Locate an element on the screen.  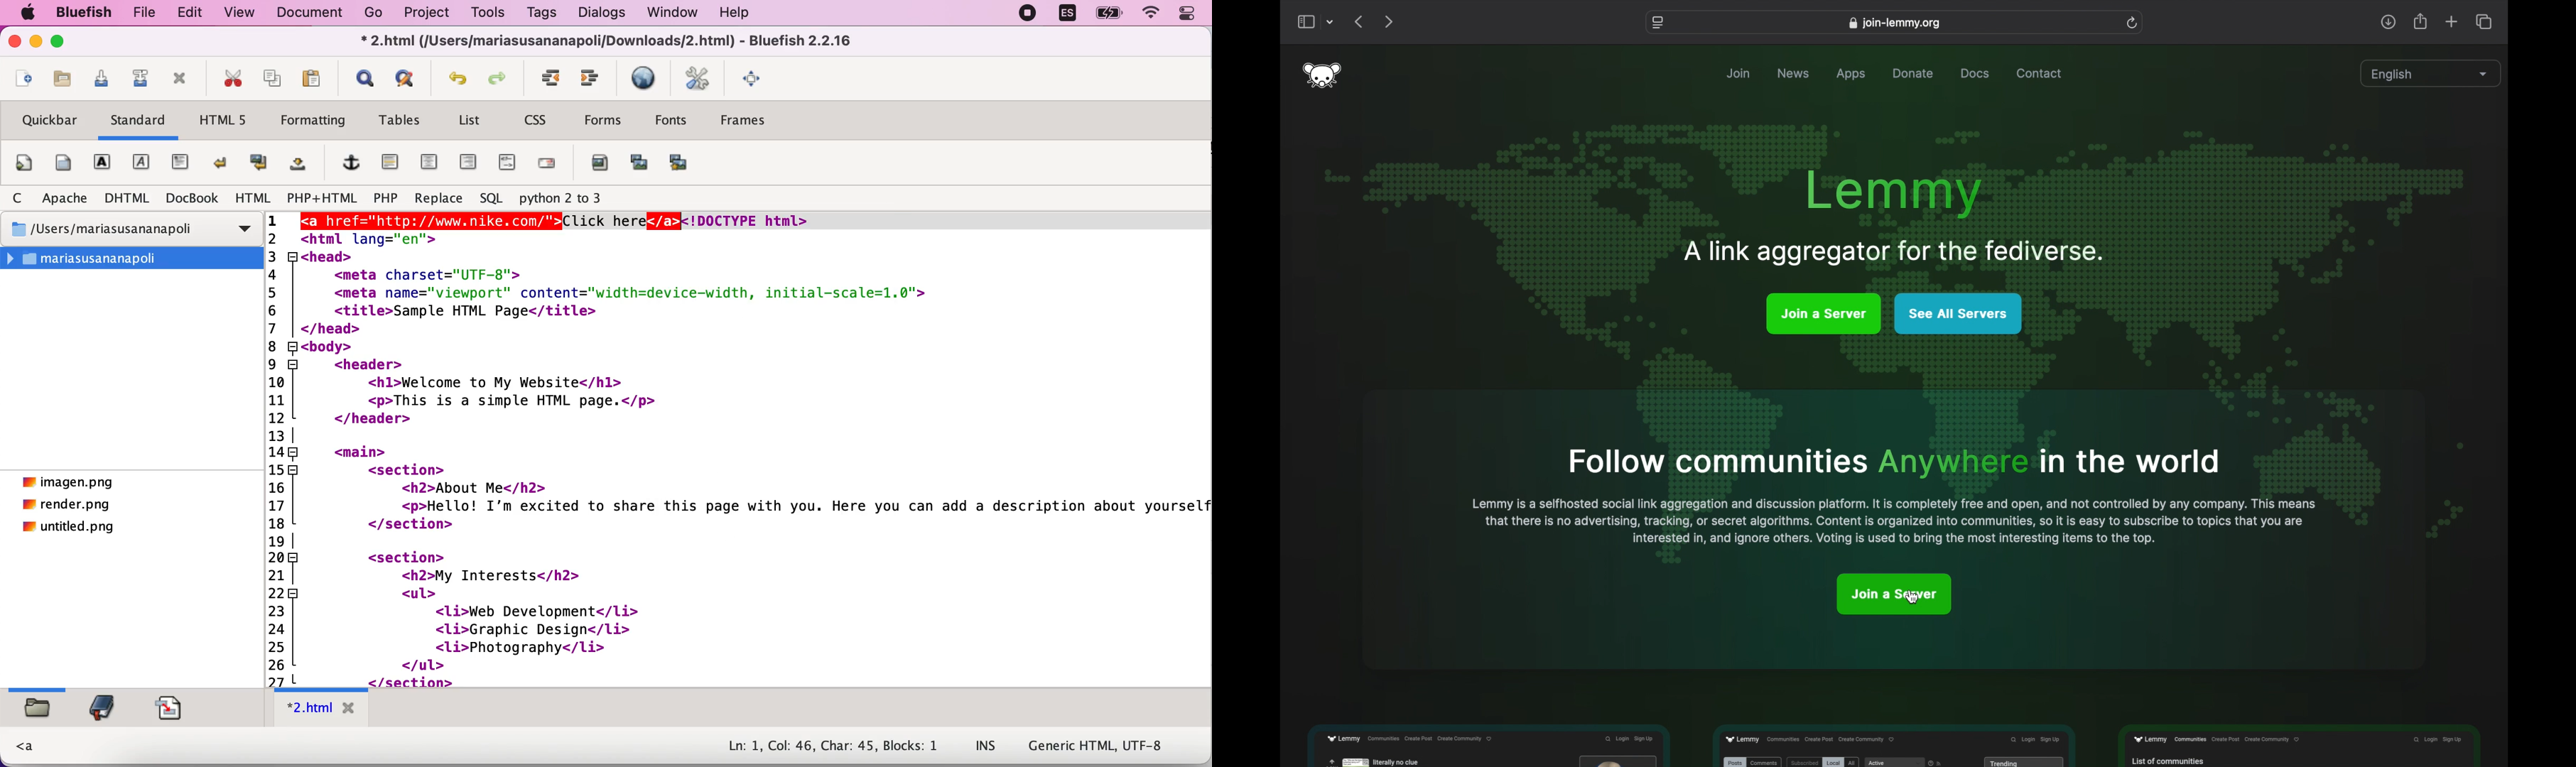
battery is located at coordinates (1110, 16).